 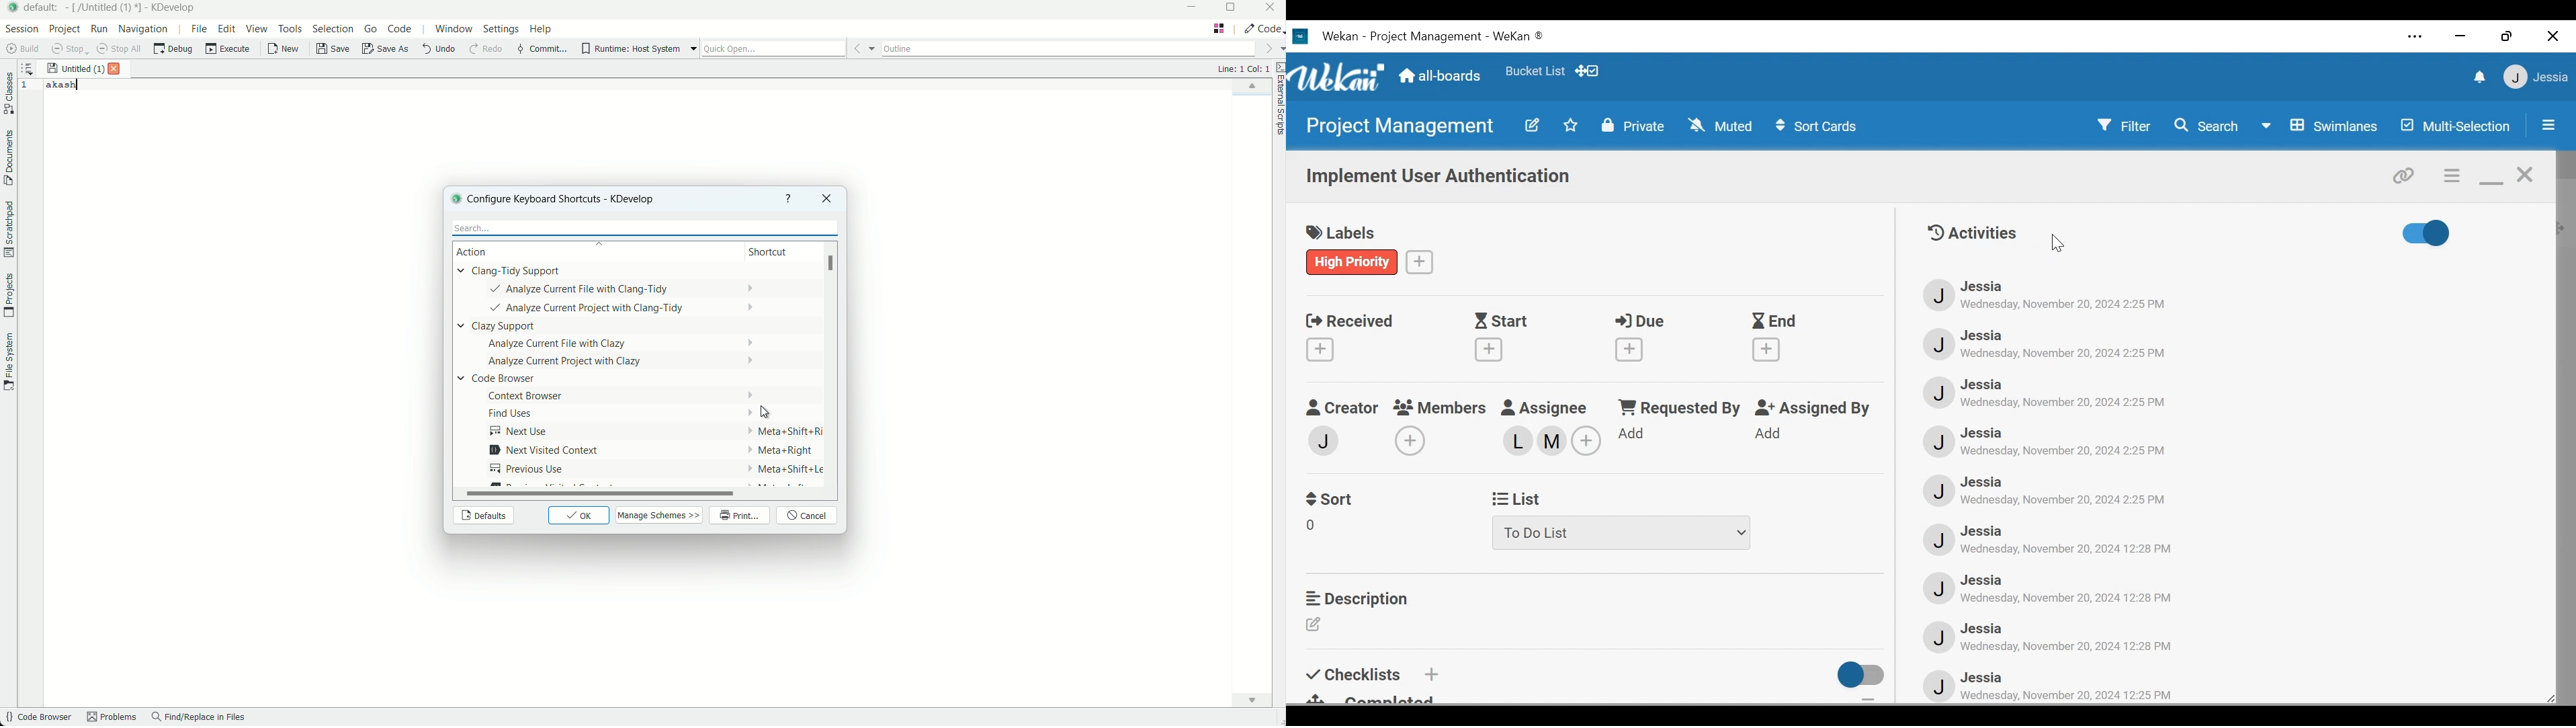 I want to click on Muted, so click(x=1721, y=125).